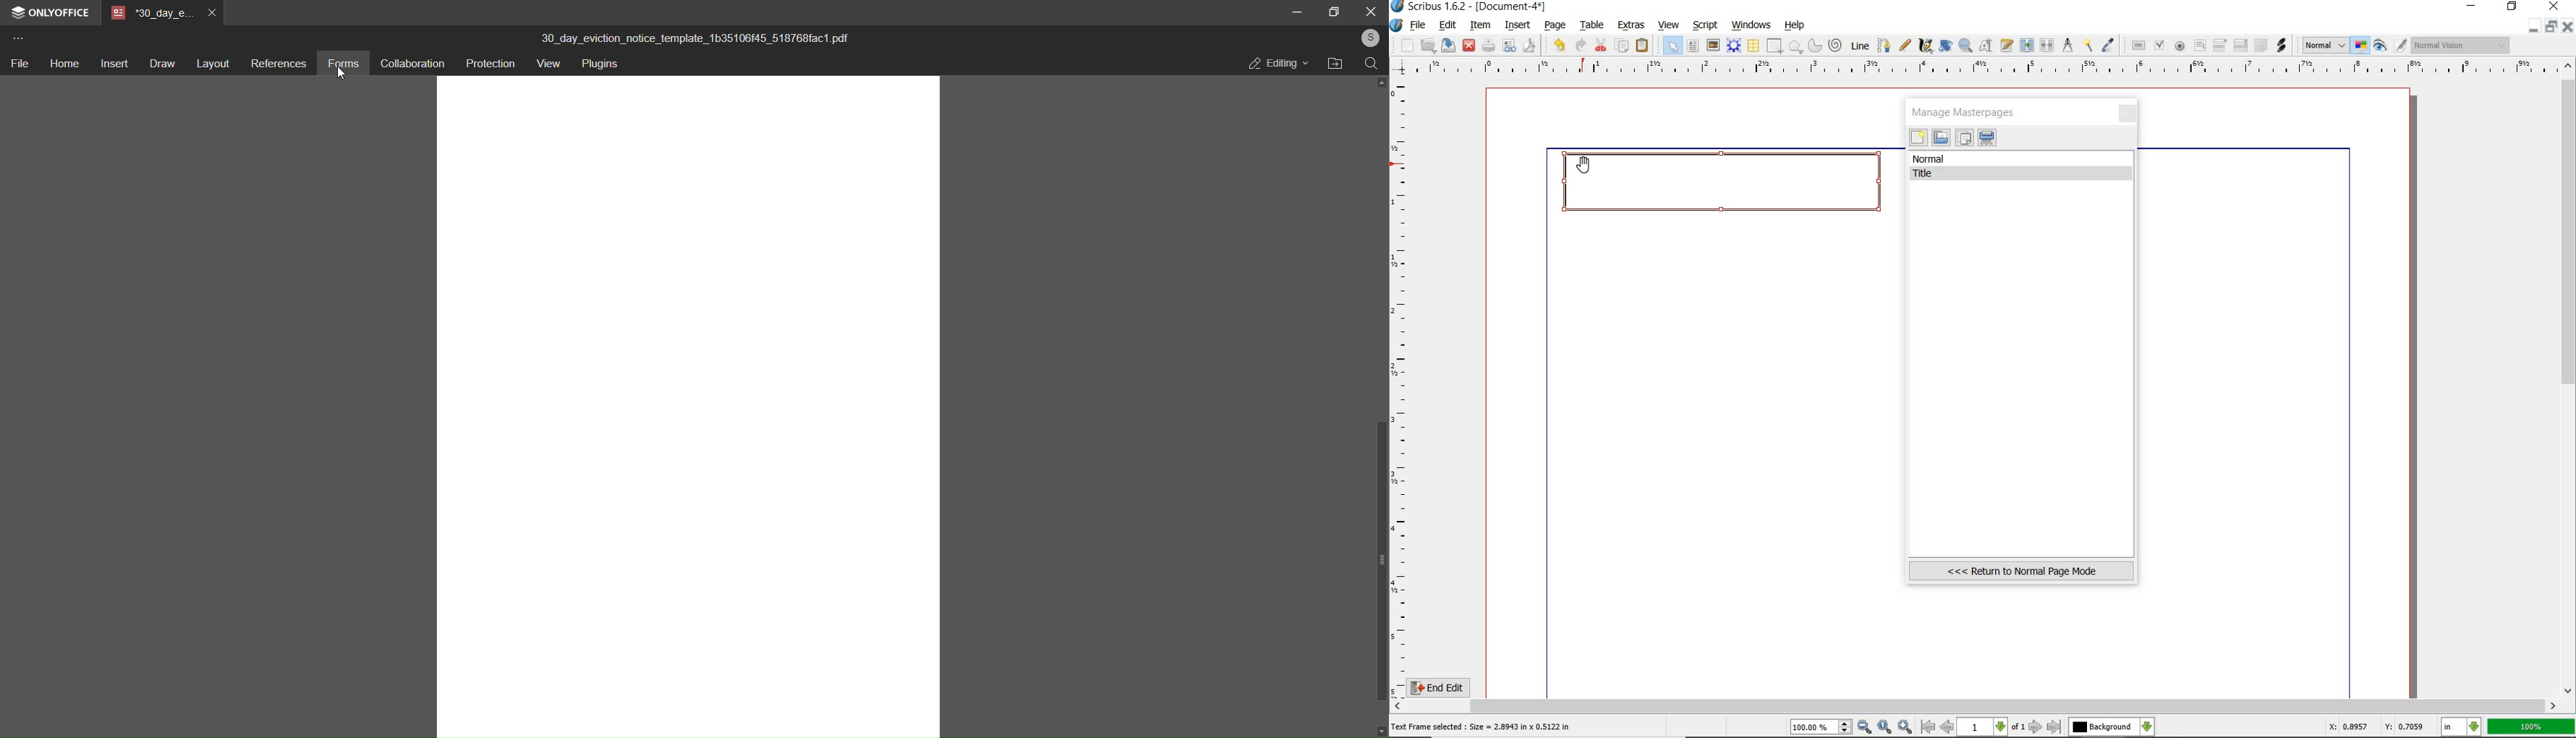 Image resolution: width=2576 pixels, height=756 pixels. What do you see at coordinates (1669, 45) in the screenshot?
I see `select` at bounding box center [1669, 45].